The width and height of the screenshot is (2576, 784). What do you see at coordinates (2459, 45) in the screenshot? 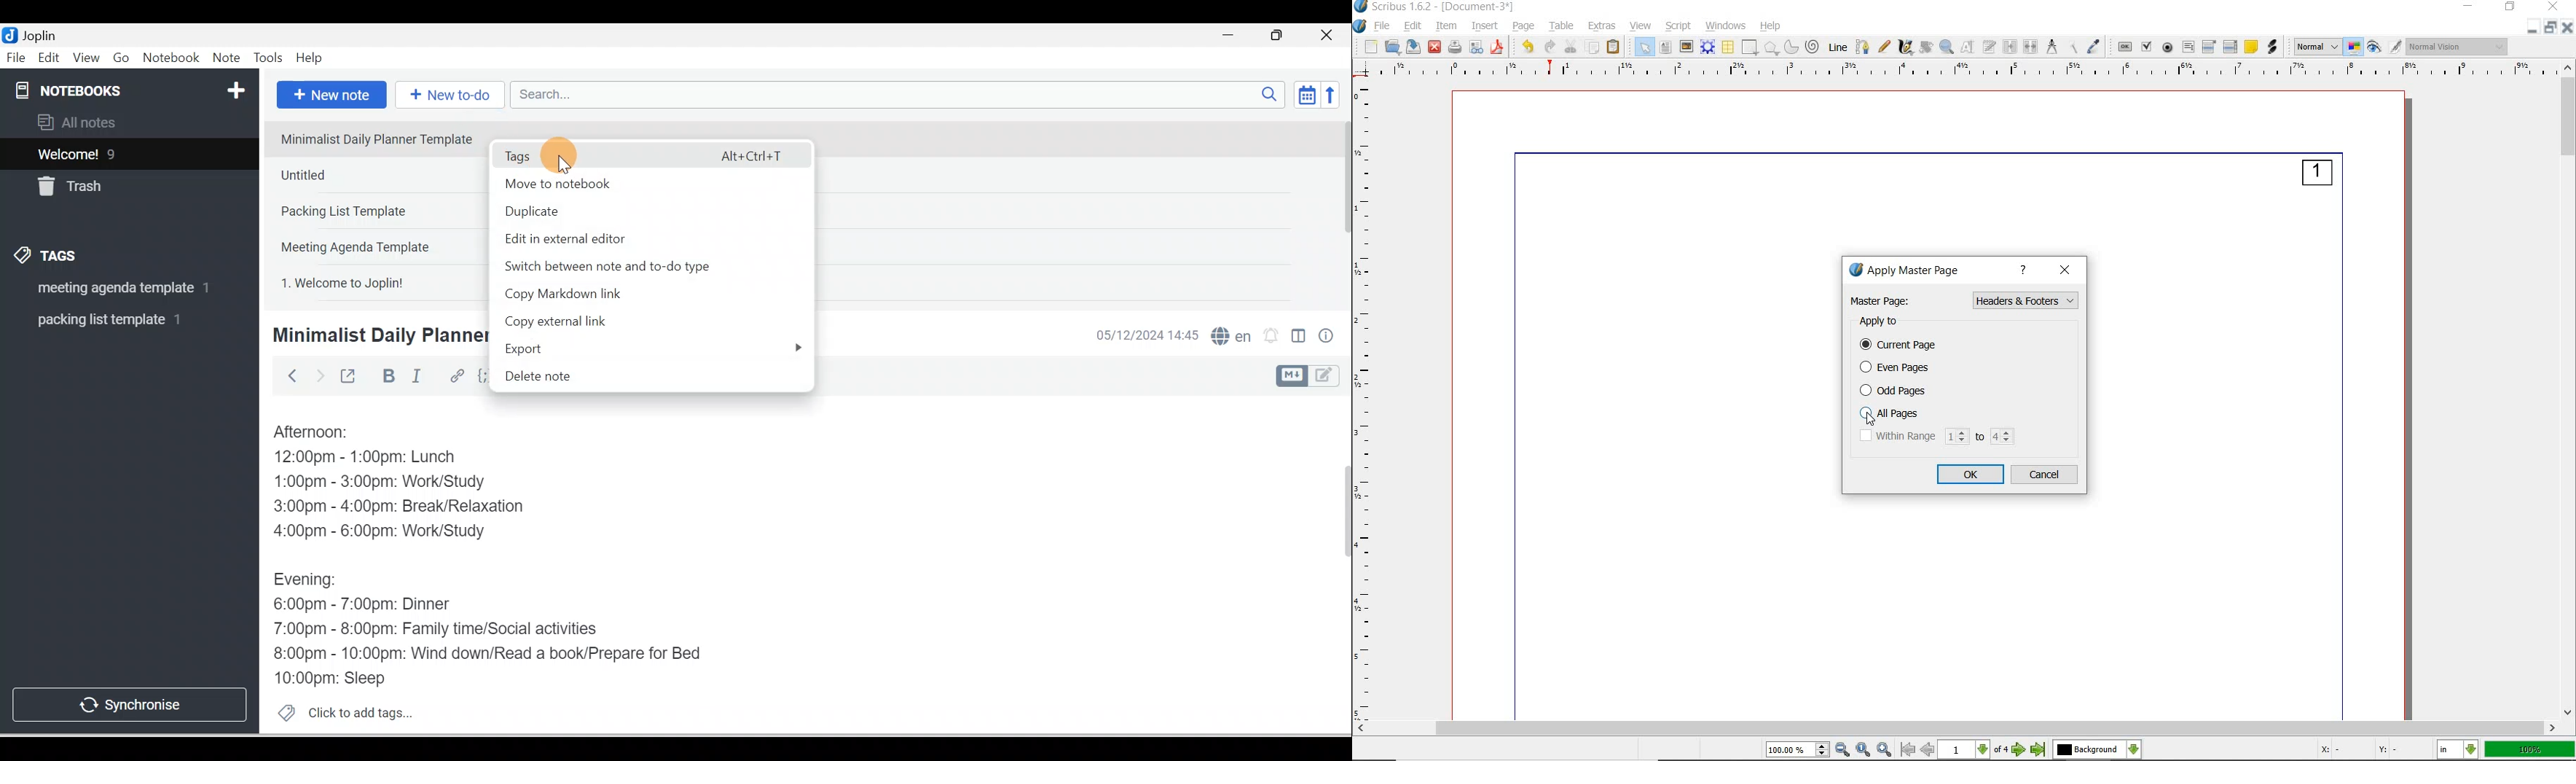
I see `visual appearance of the display` at bounding box center [2459, 45].